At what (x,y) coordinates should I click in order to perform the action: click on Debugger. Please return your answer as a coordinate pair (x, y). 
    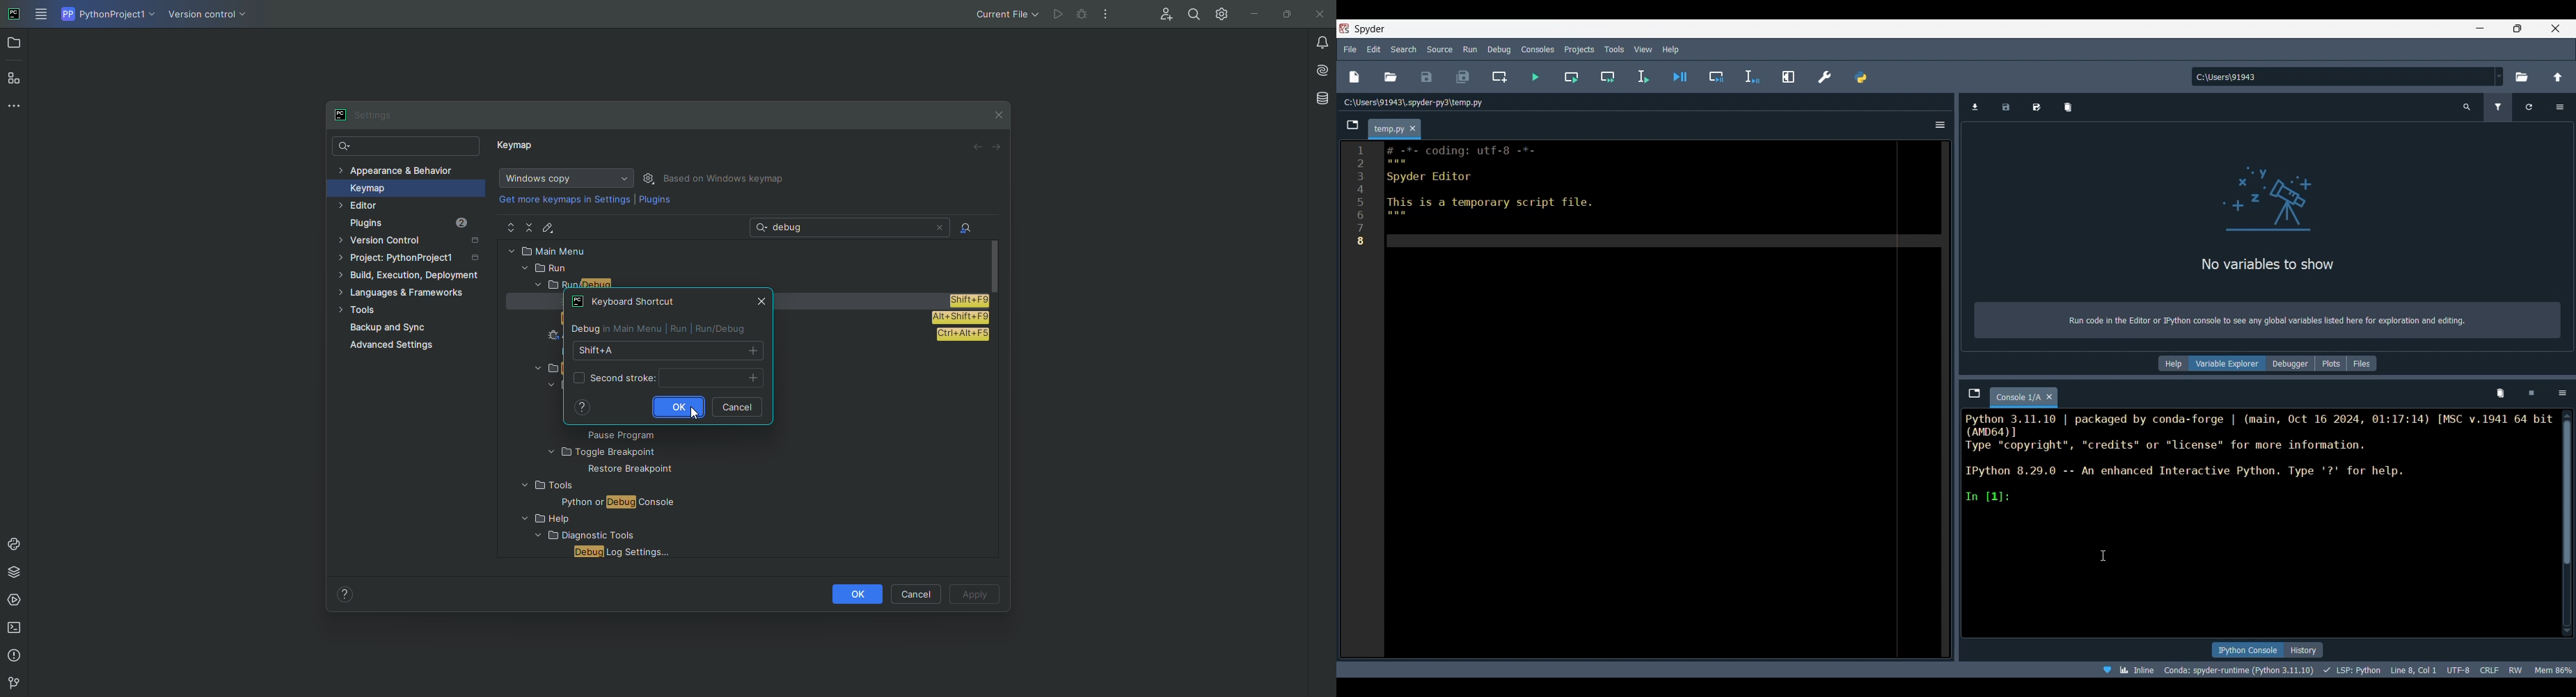
    Looking at the image, I should click on (2290, 363).